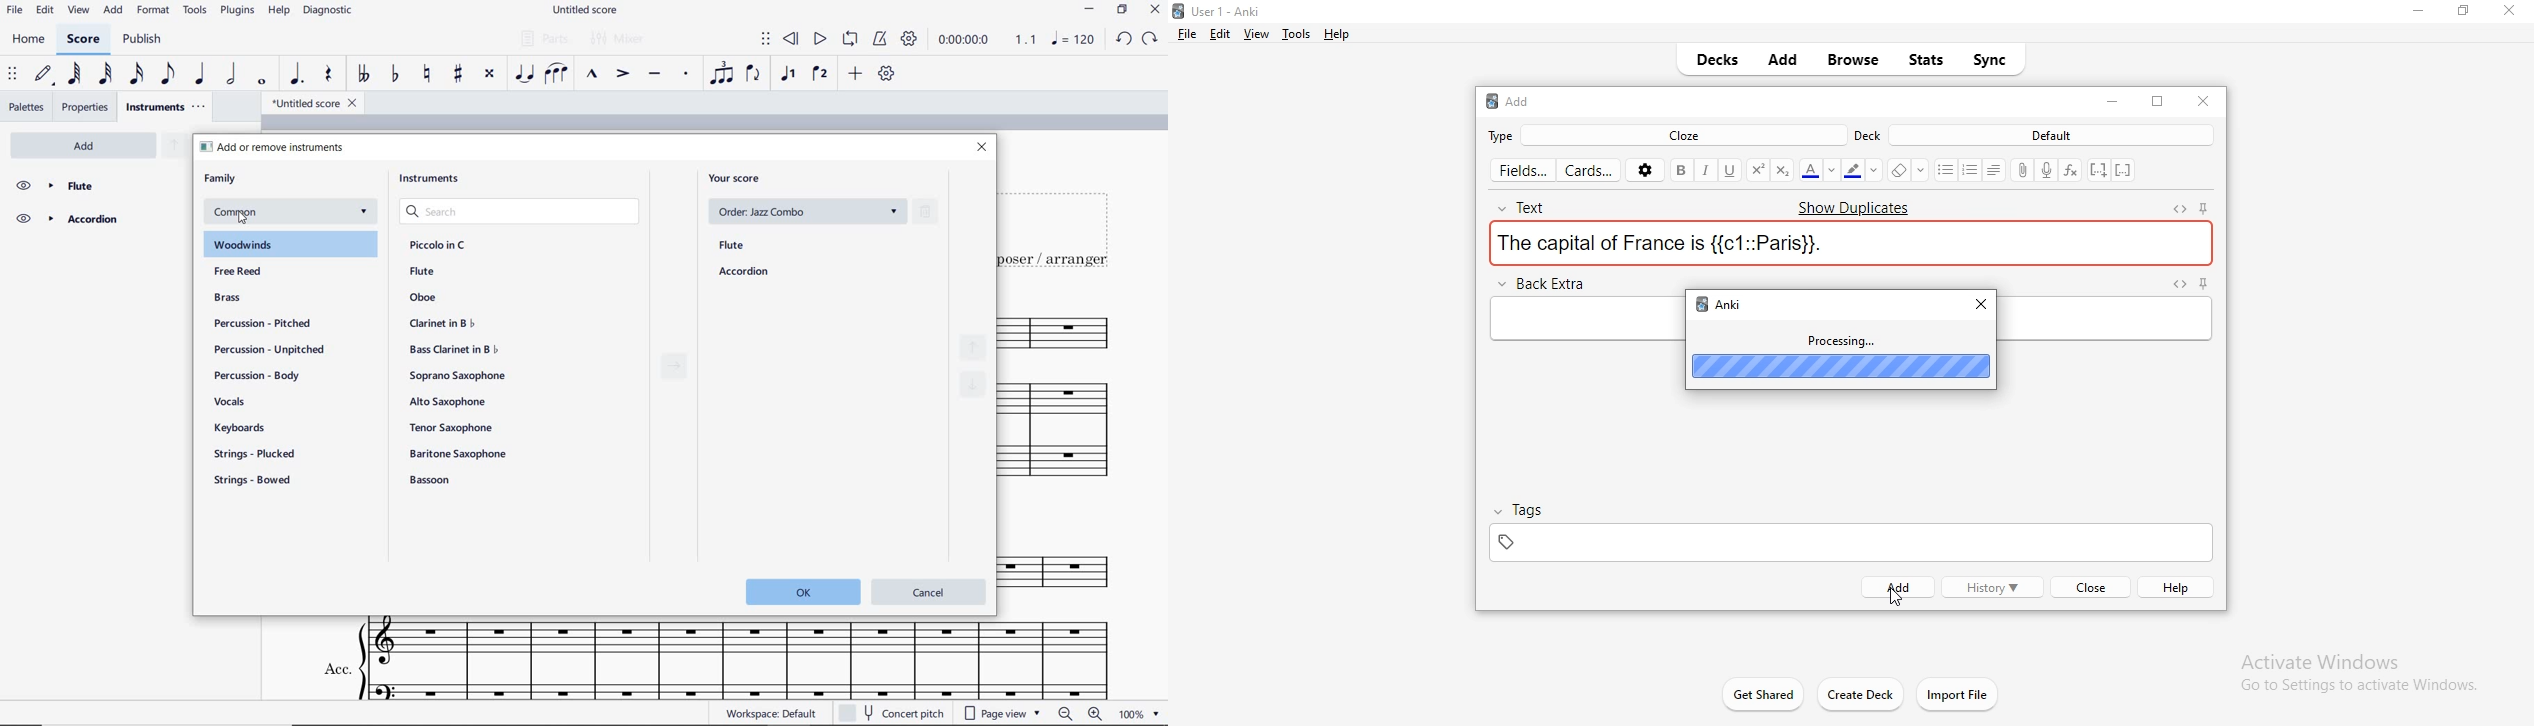 The image size is (2548, 728). What do you see at coordinates (1508, 102) in the screenshot?
I see `add` at bounding box center [1508, 102].